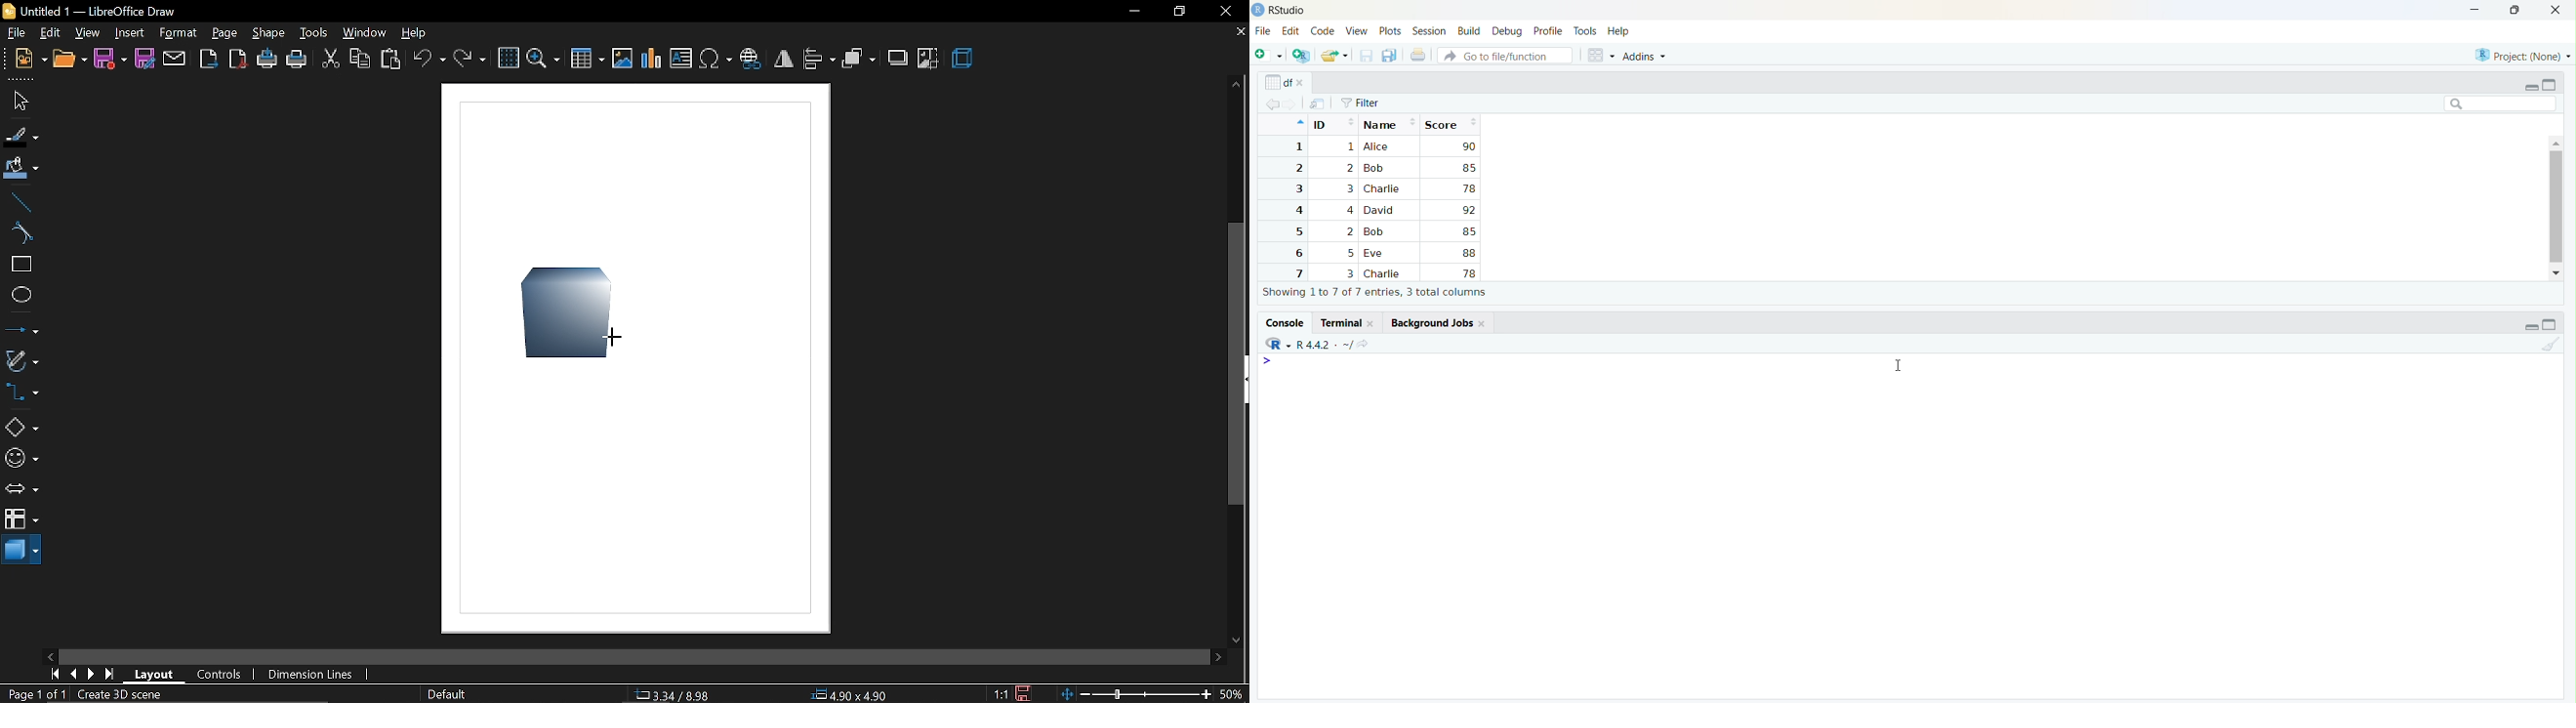  I want to click on controls, so click(222, 675).